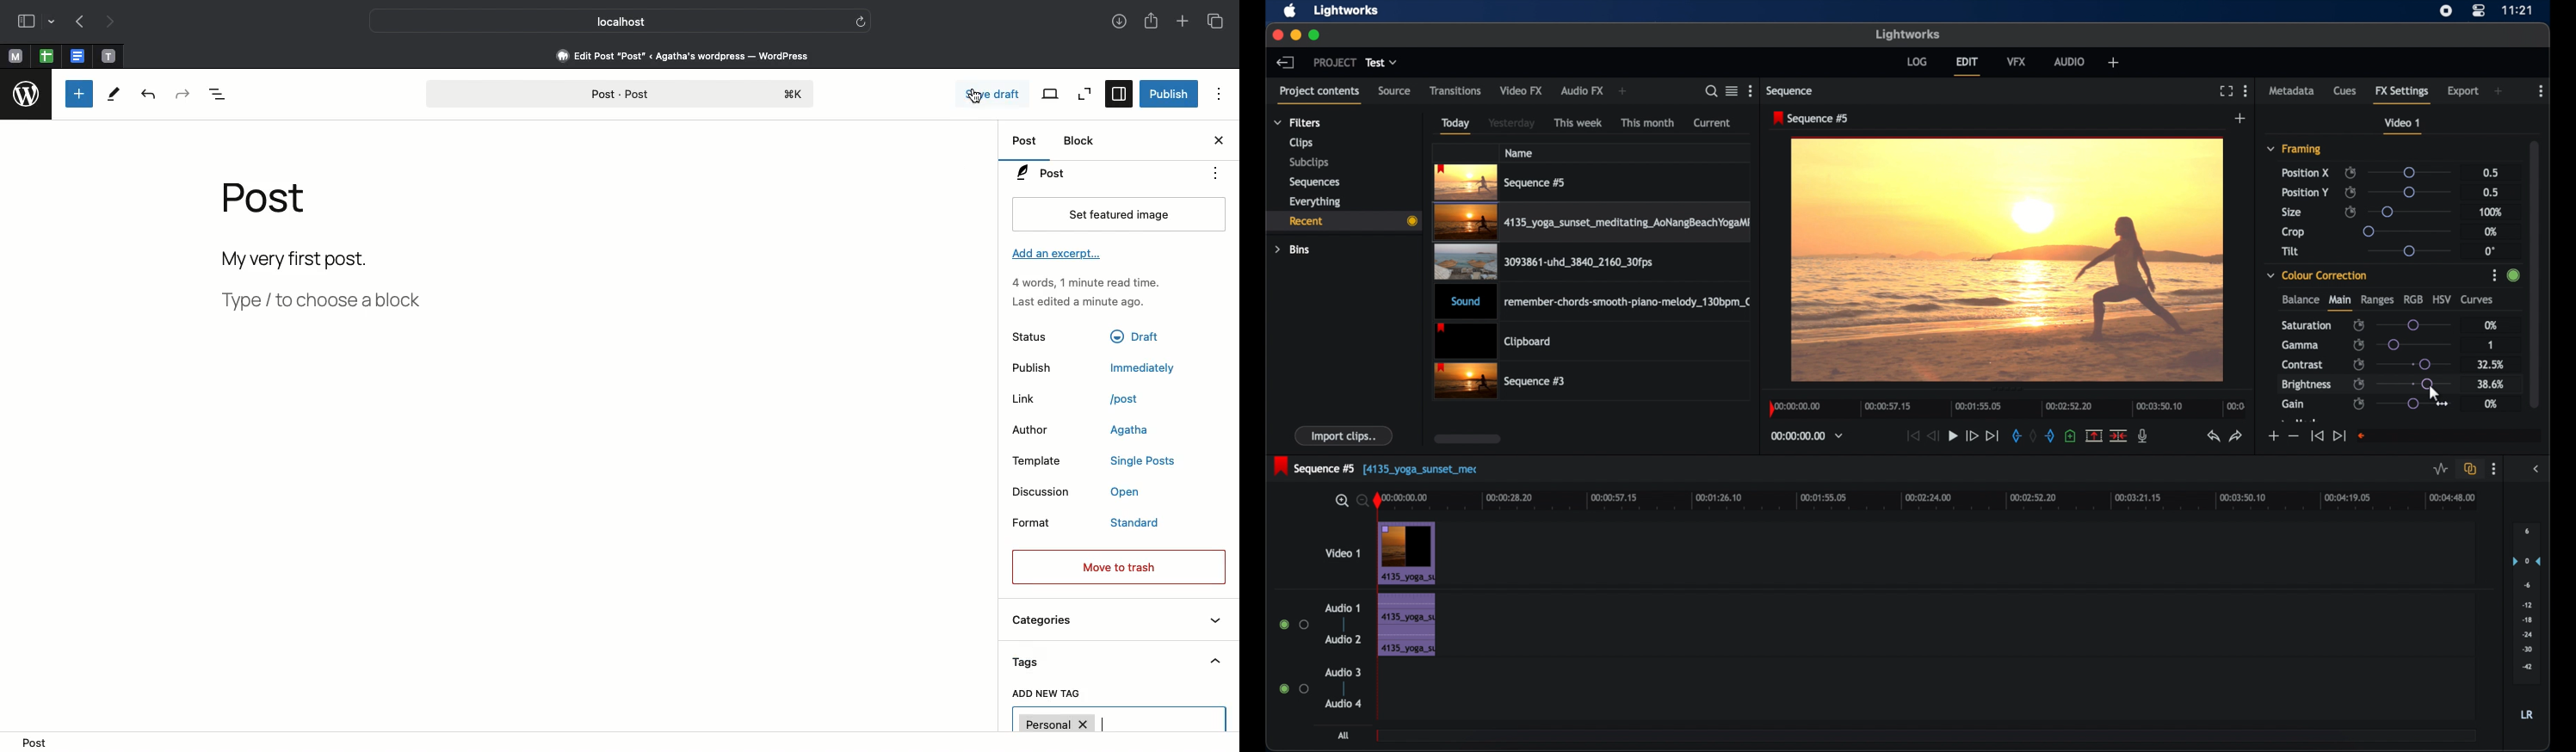 This screenshot has width=2576, height=756. I want to click on 100%, so click(2492, 213).